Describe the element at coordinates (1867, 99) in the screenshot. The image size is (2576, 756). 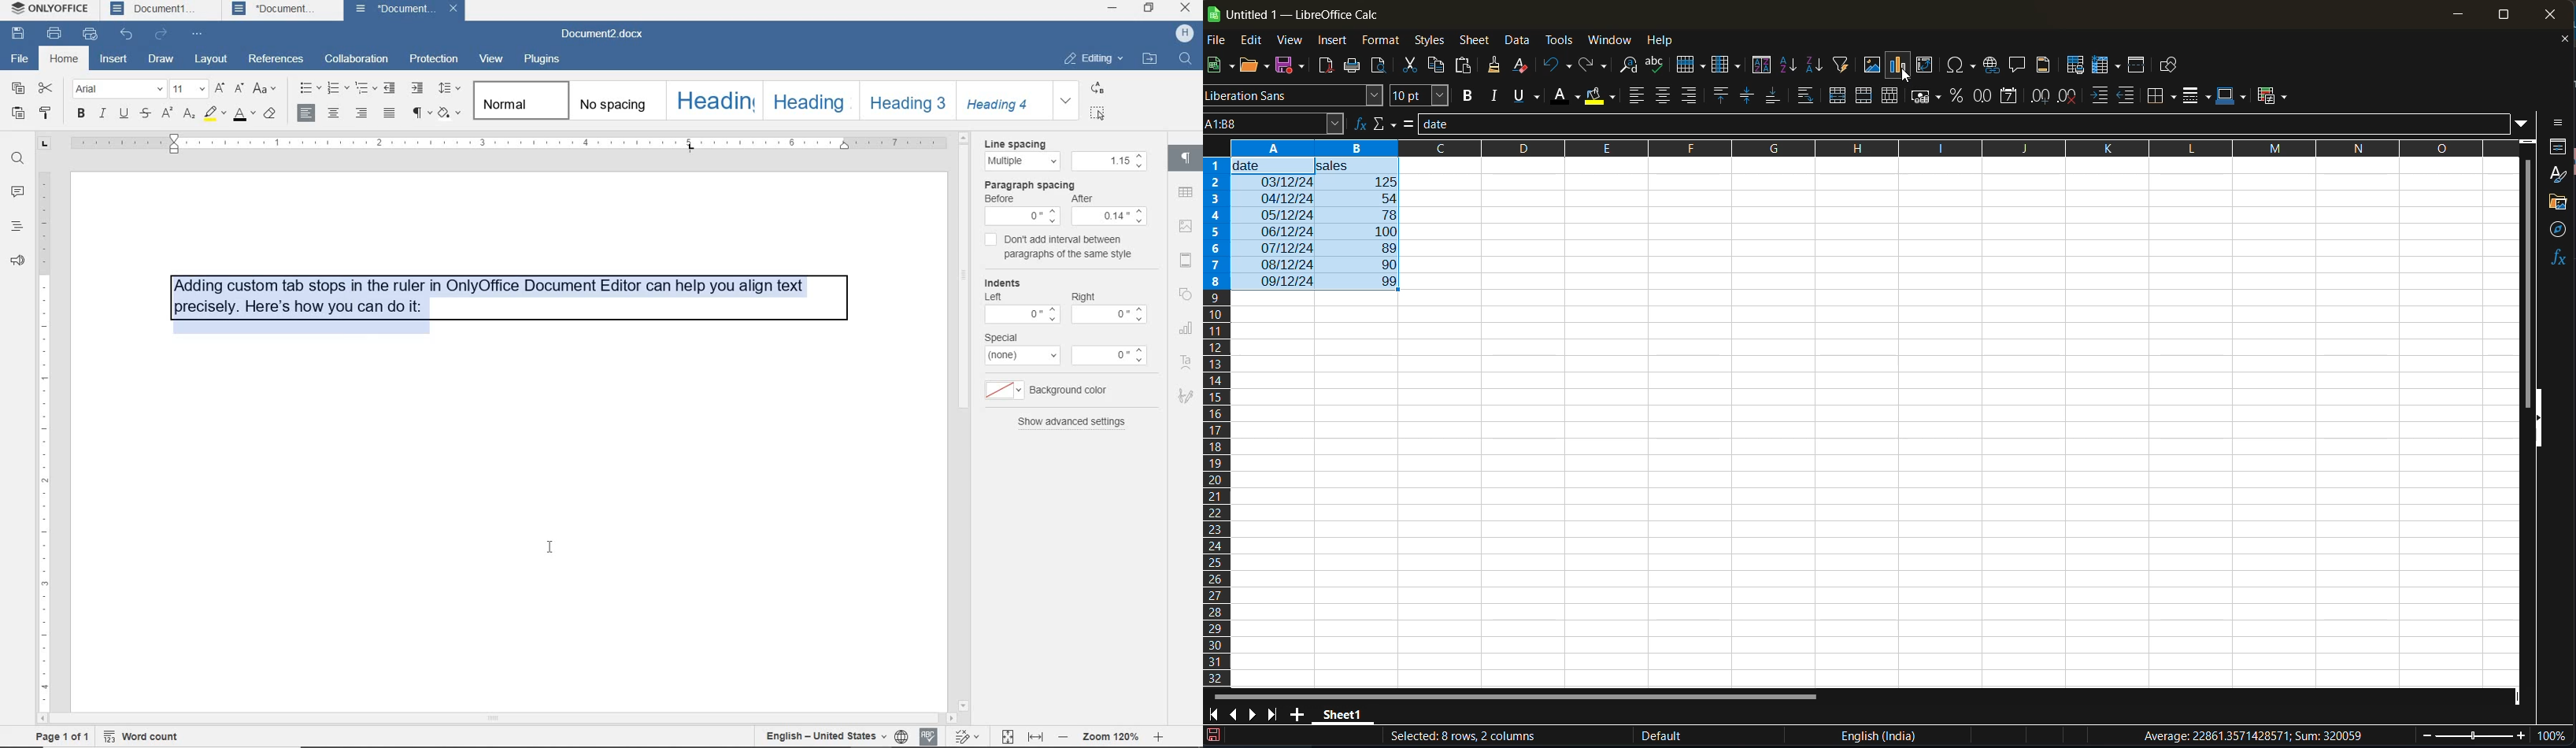
I see `merge cells` at that location.